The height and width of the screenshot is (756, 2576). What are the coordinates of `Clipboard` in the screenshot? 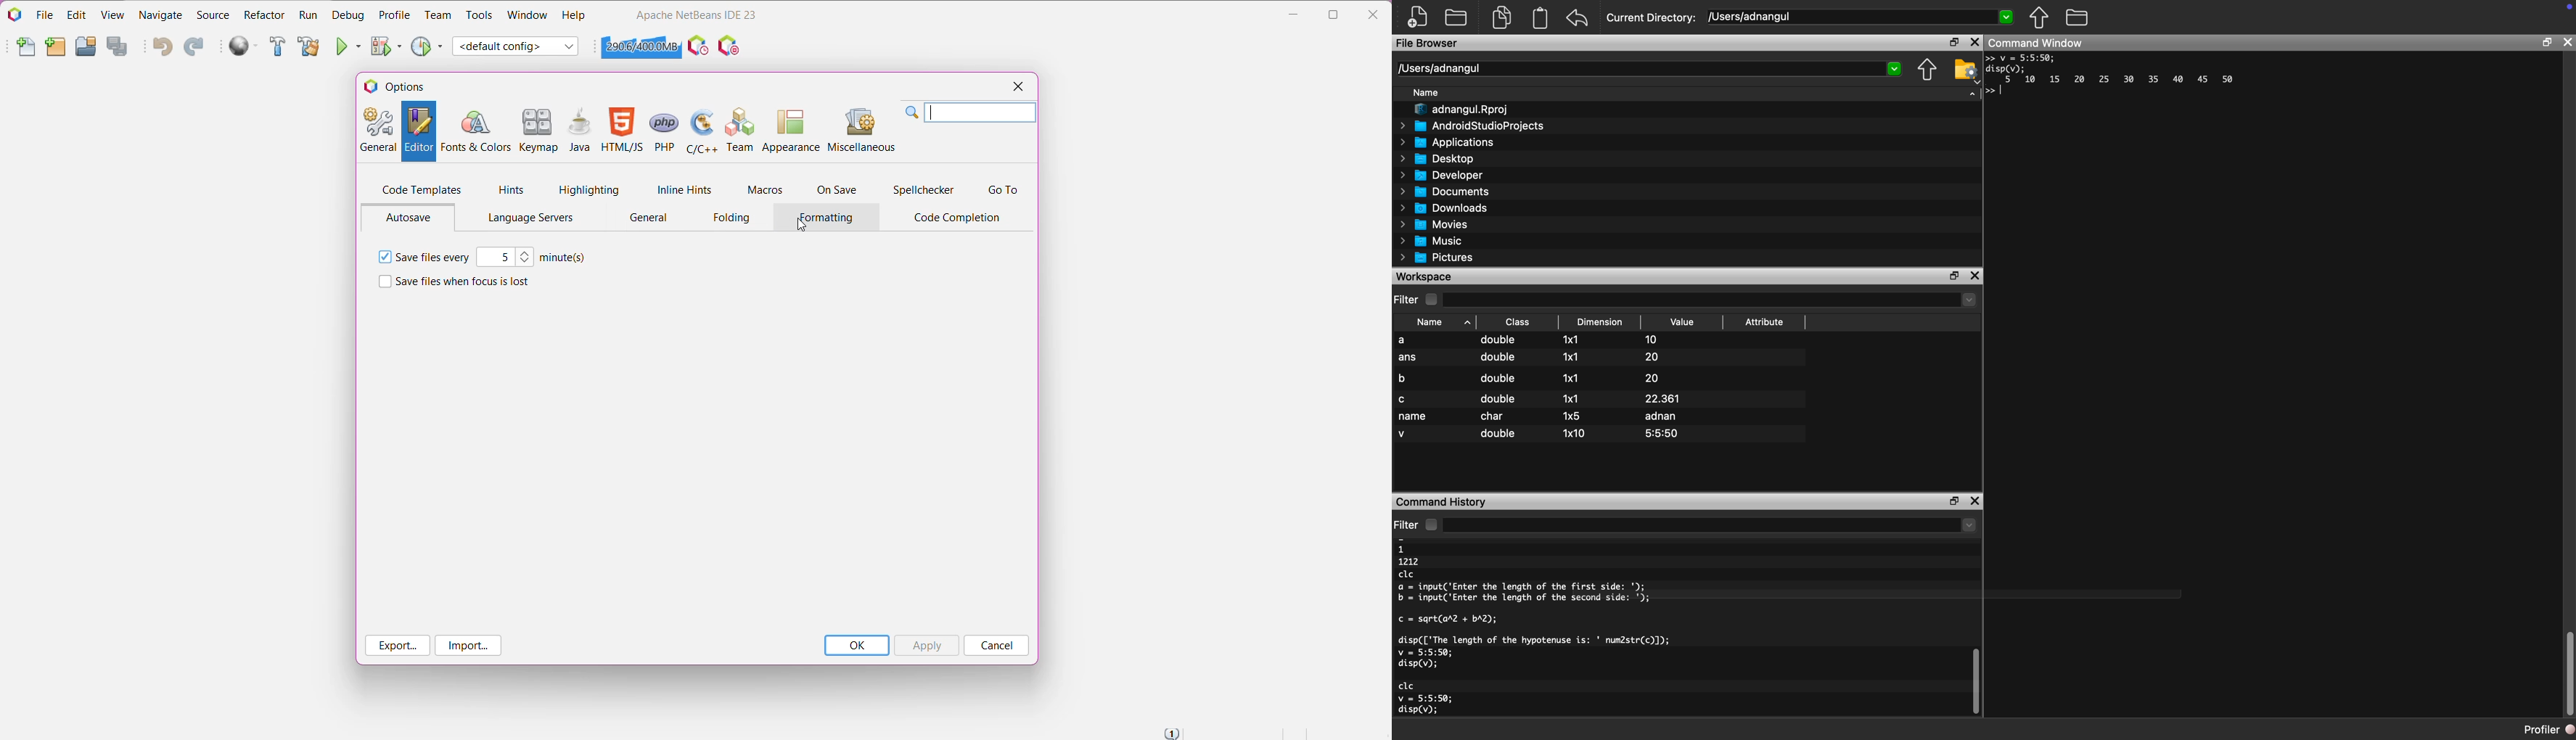 It's located at (1540, 18).